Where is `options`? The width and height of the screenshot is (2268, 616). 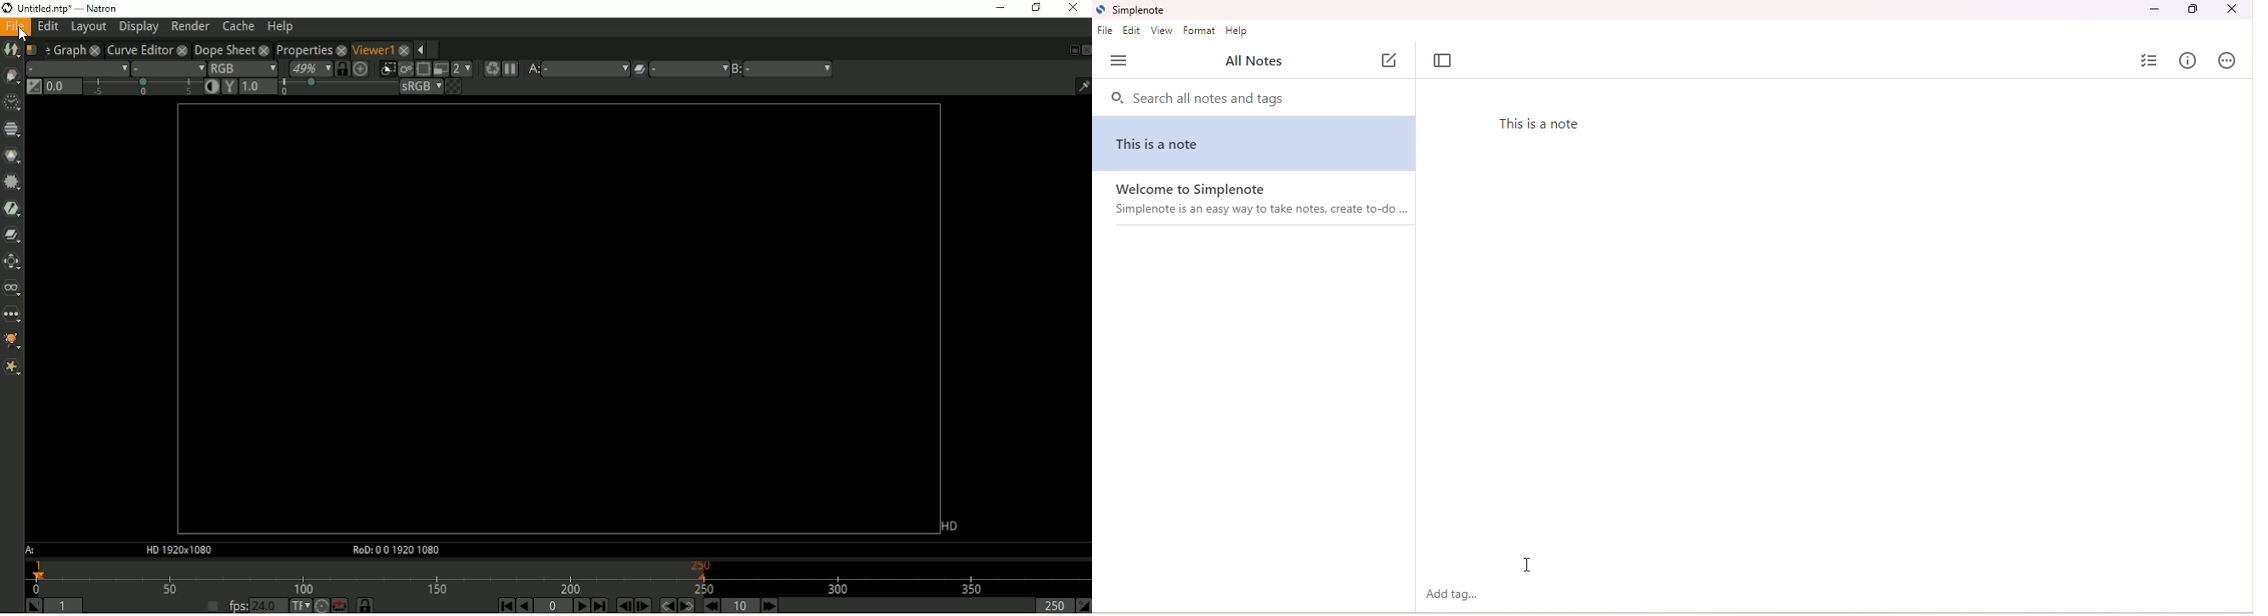
options is located at coordinates (2227, 60).